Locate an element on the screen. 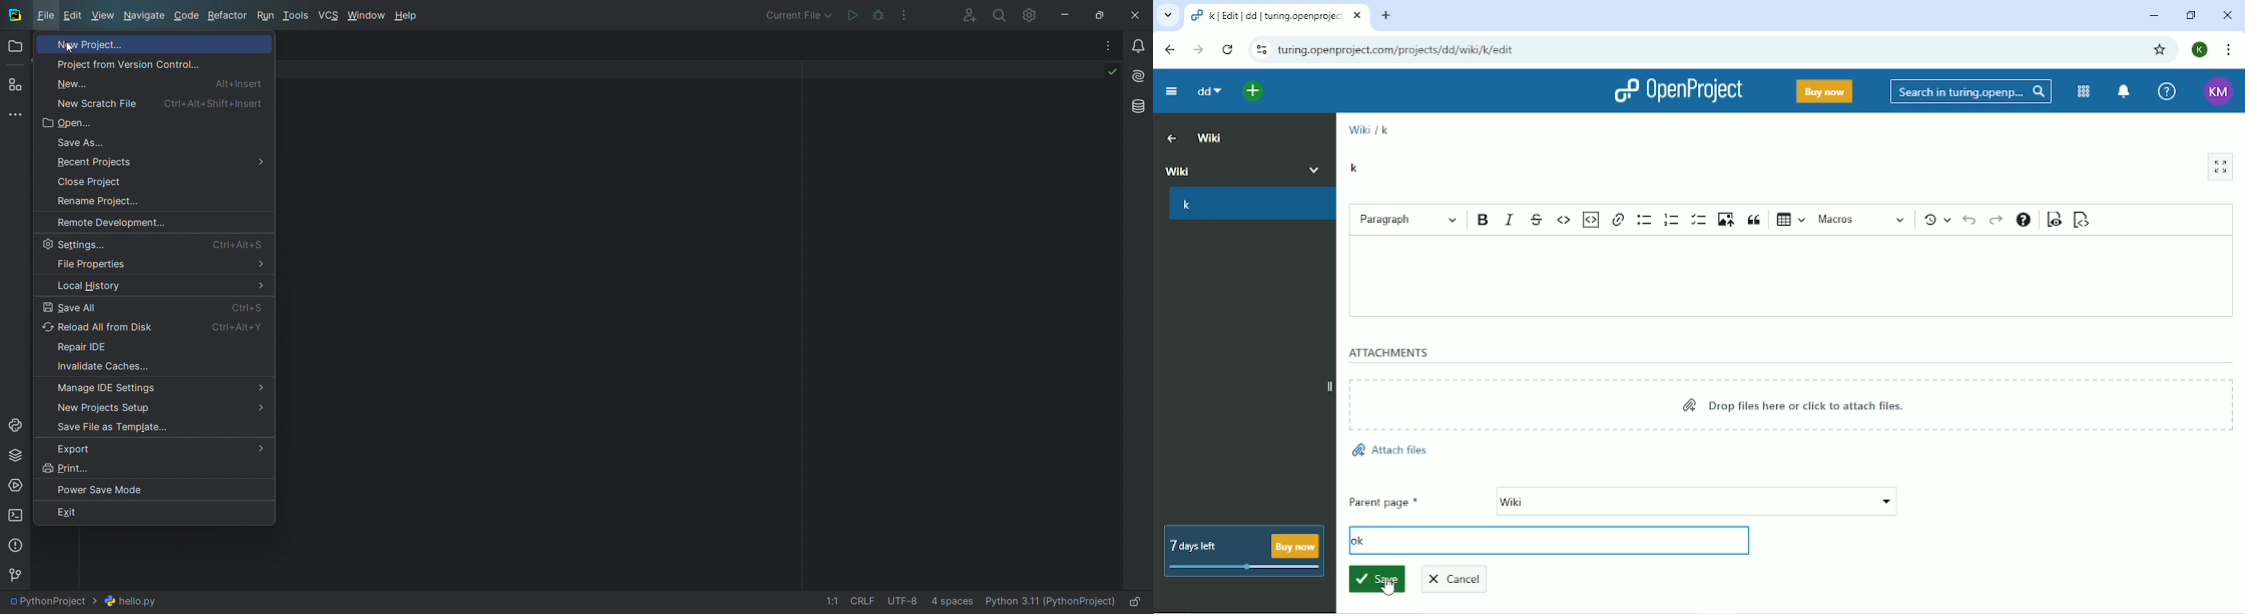 This screenshot has height=616, width=2268. Paragraph is located at coordinates (1409, 218).